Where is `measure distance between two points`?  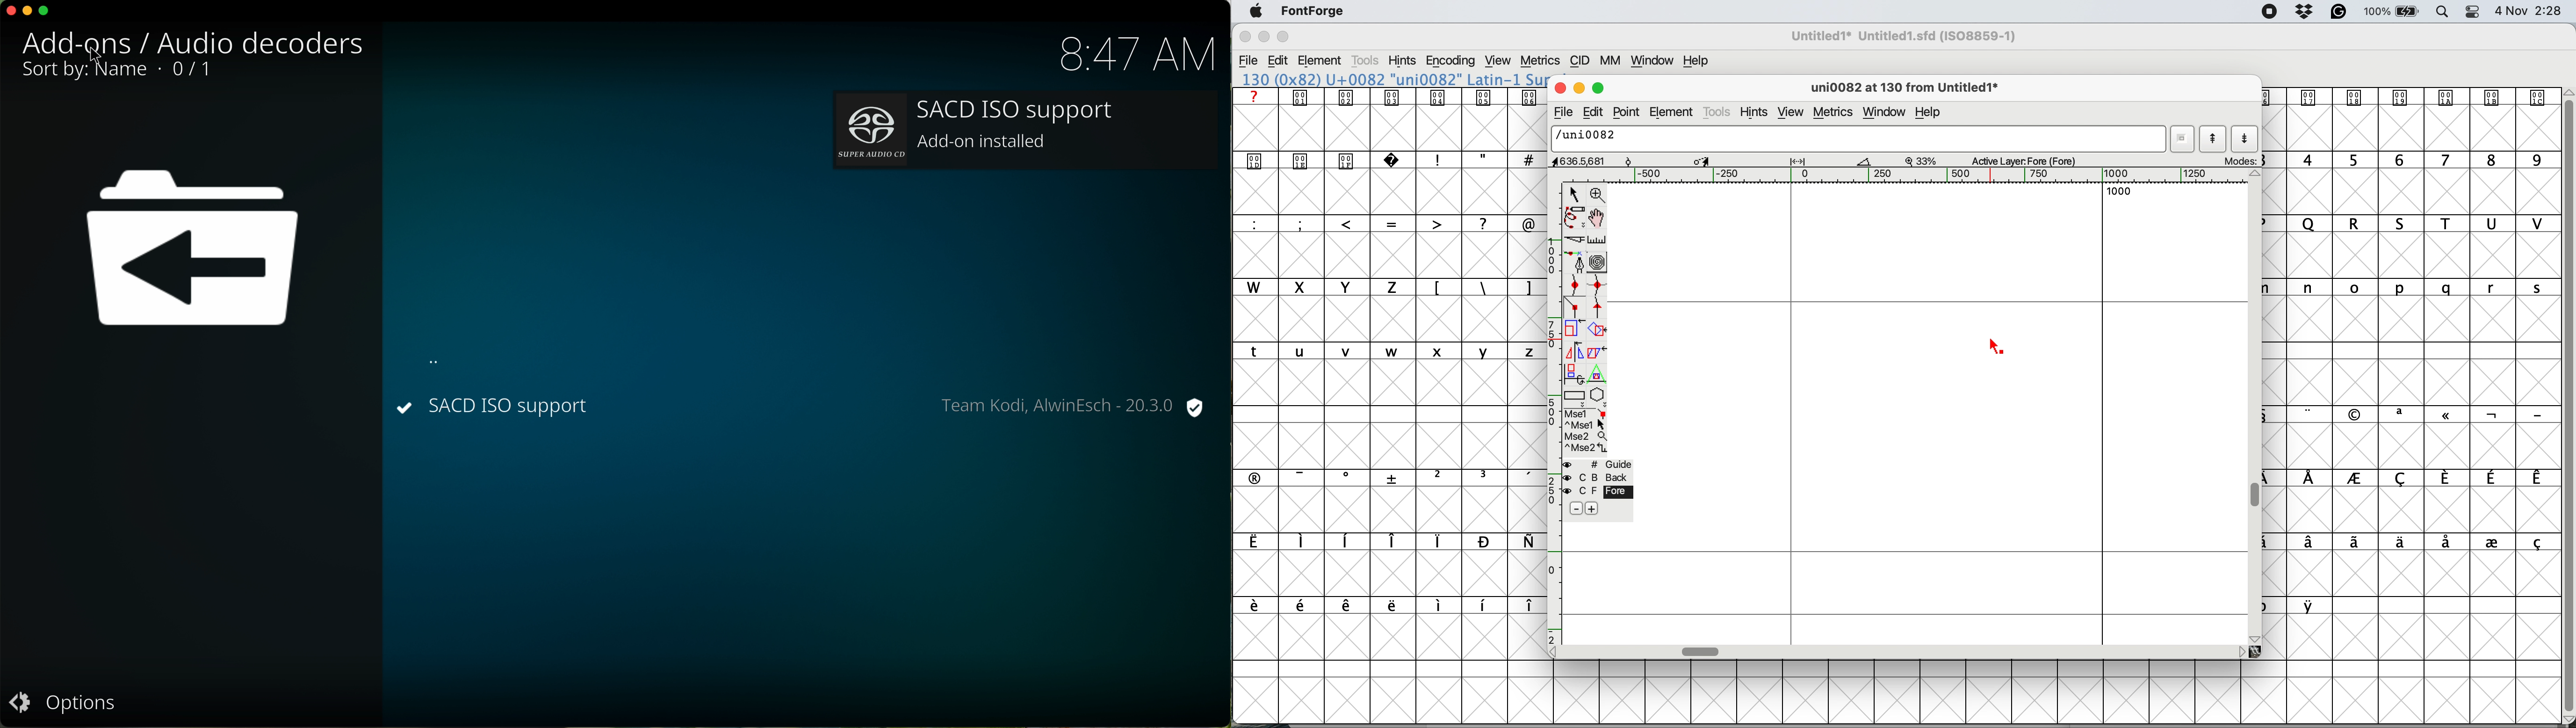
measure distance between two points is located at coordinates (1598, 242).